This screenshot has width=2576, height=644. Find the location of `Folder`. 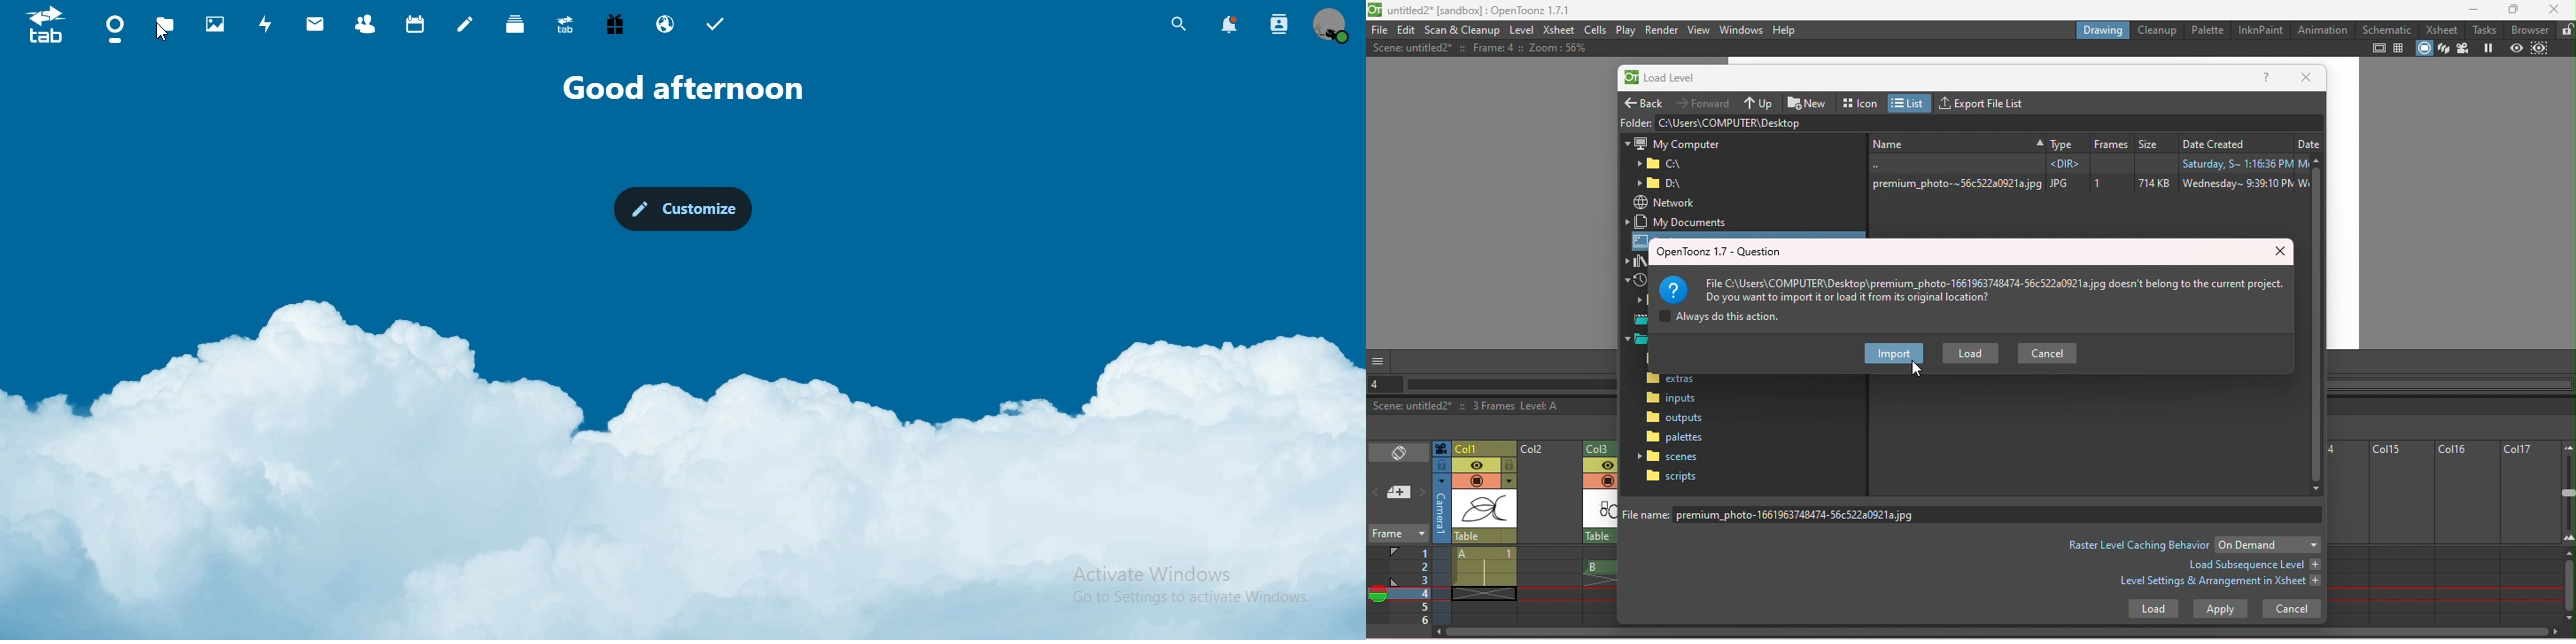

Folder is located at coordinates (1665, 183).